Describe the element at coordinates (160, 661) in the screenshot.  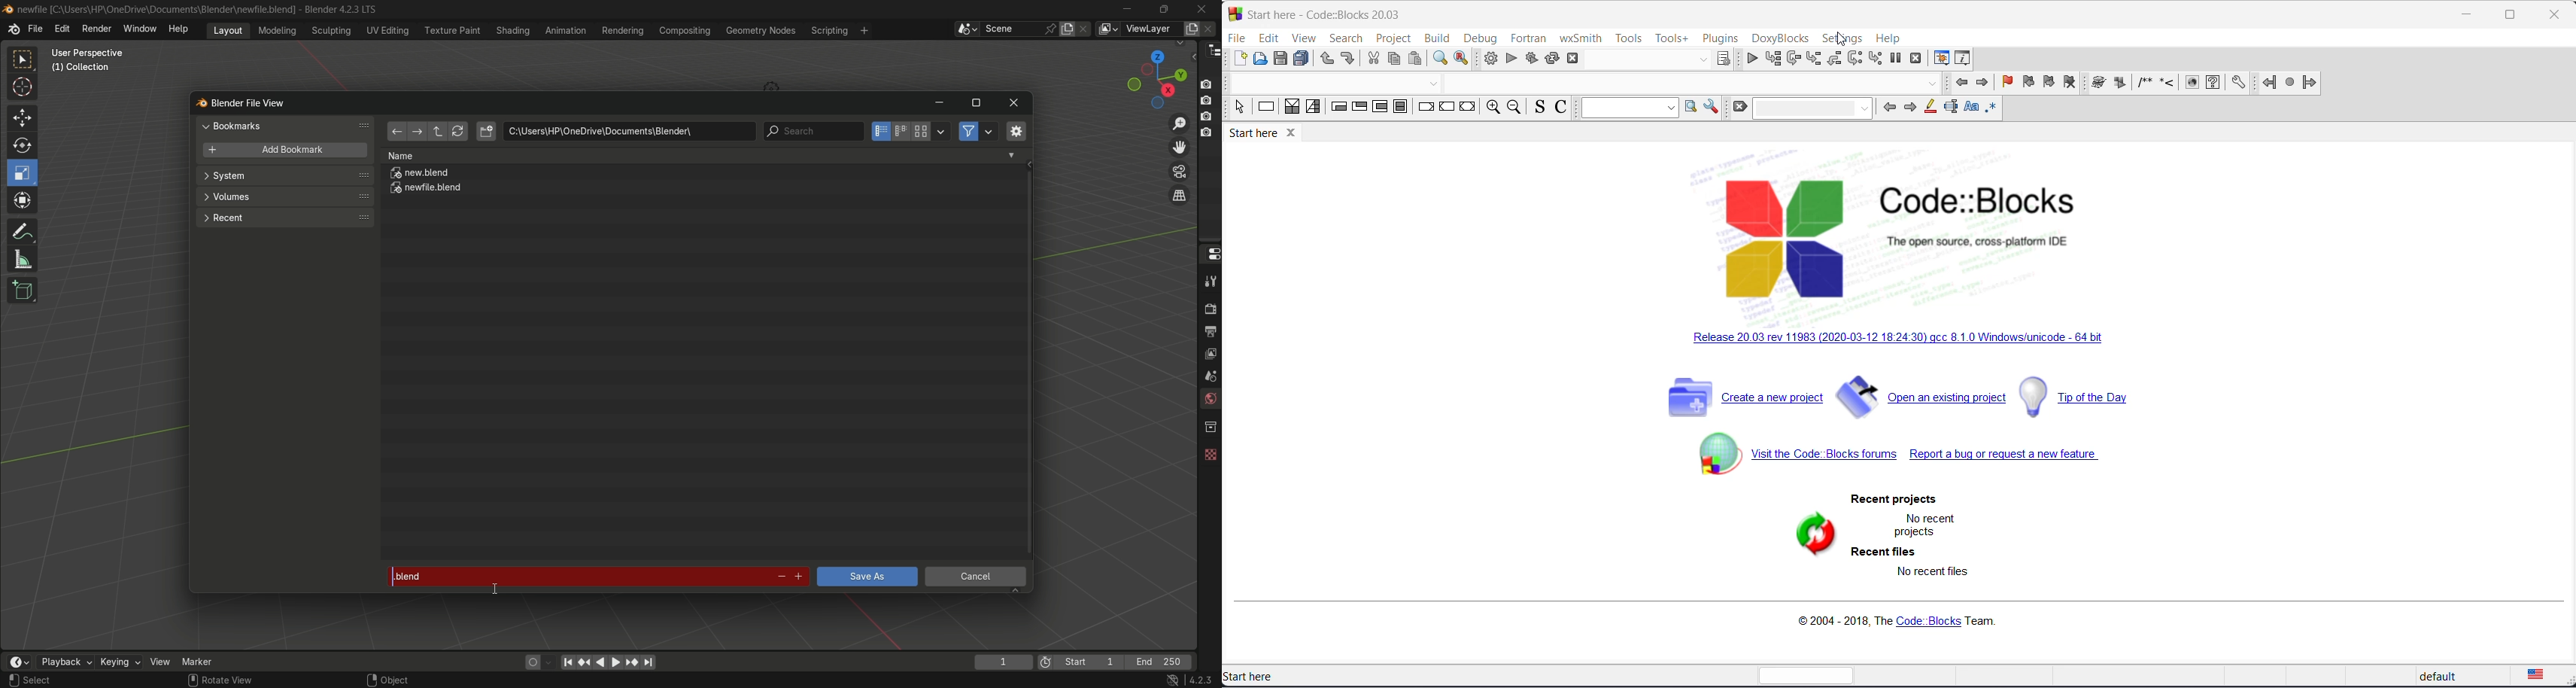
I see `view` at that location.